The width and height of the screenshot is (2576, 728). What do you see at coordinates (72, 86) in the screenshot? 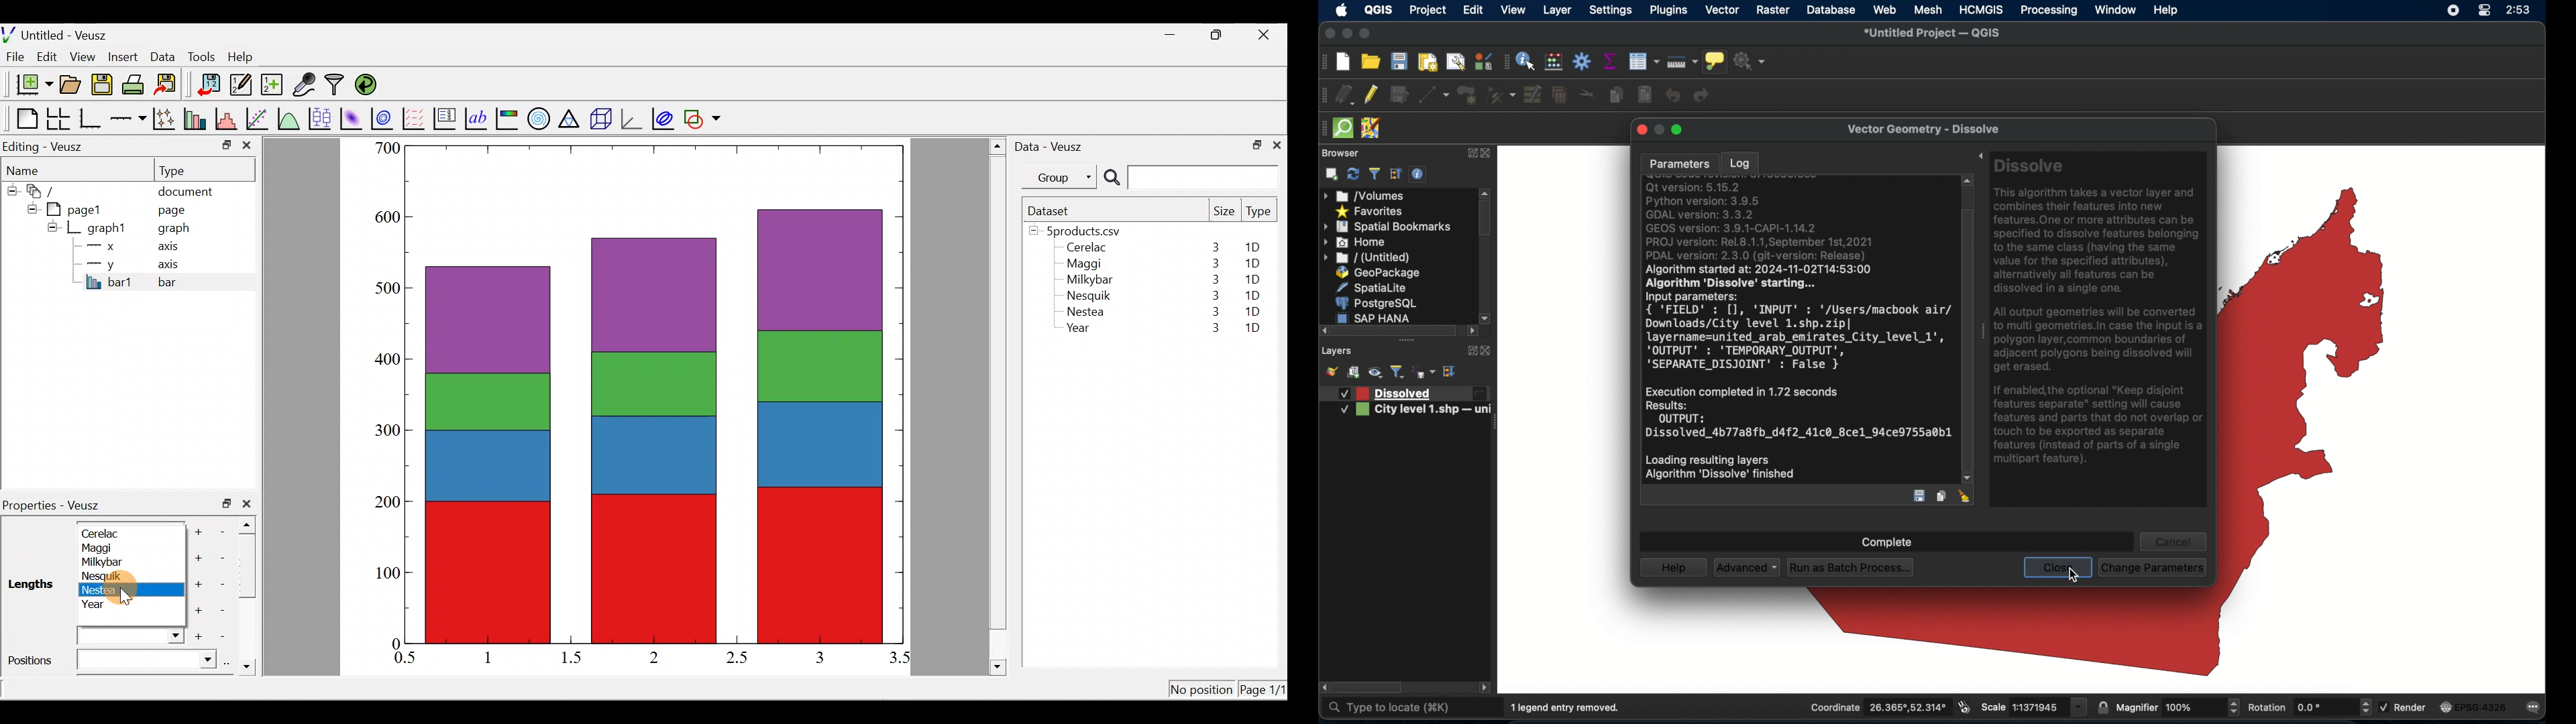
I see `Open a document` at bounding box center [72, 86].